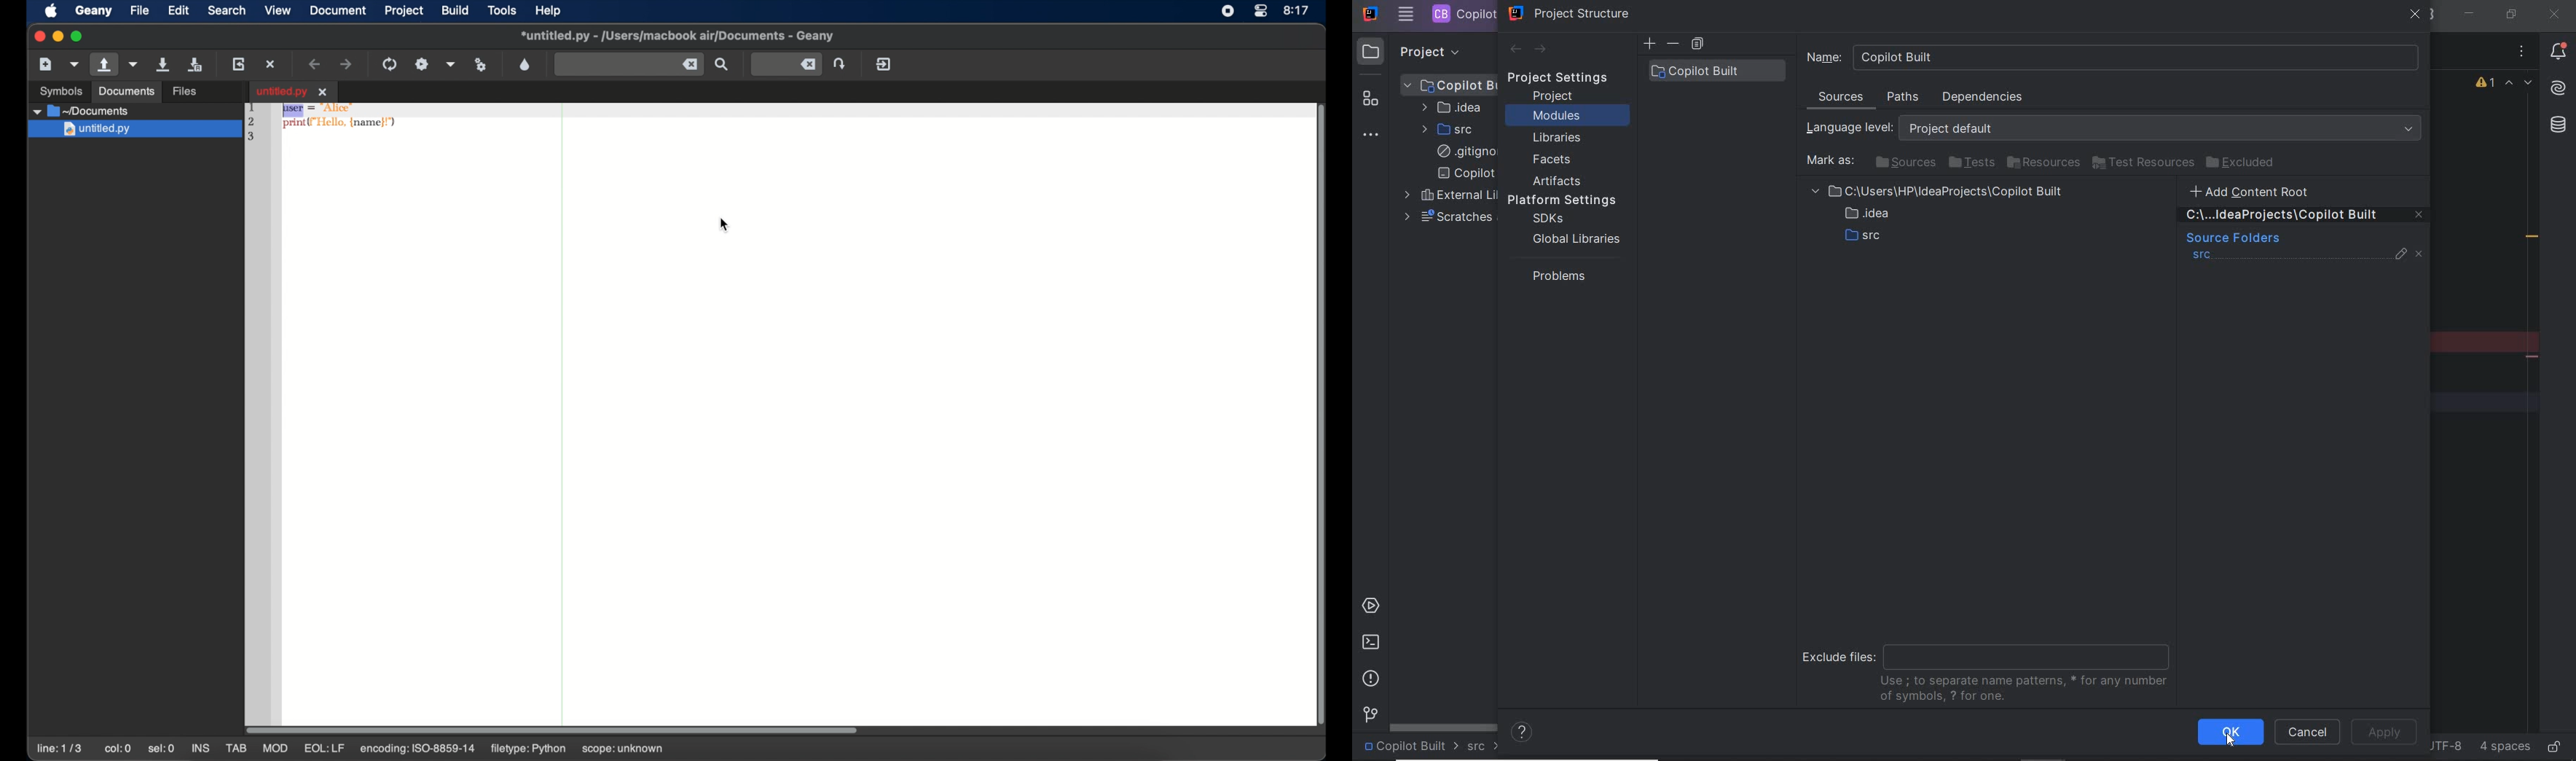  What do you see at coordinates (2307, 733) in the screenshot?
I see `cancel` at bounding box center [2307, 733].